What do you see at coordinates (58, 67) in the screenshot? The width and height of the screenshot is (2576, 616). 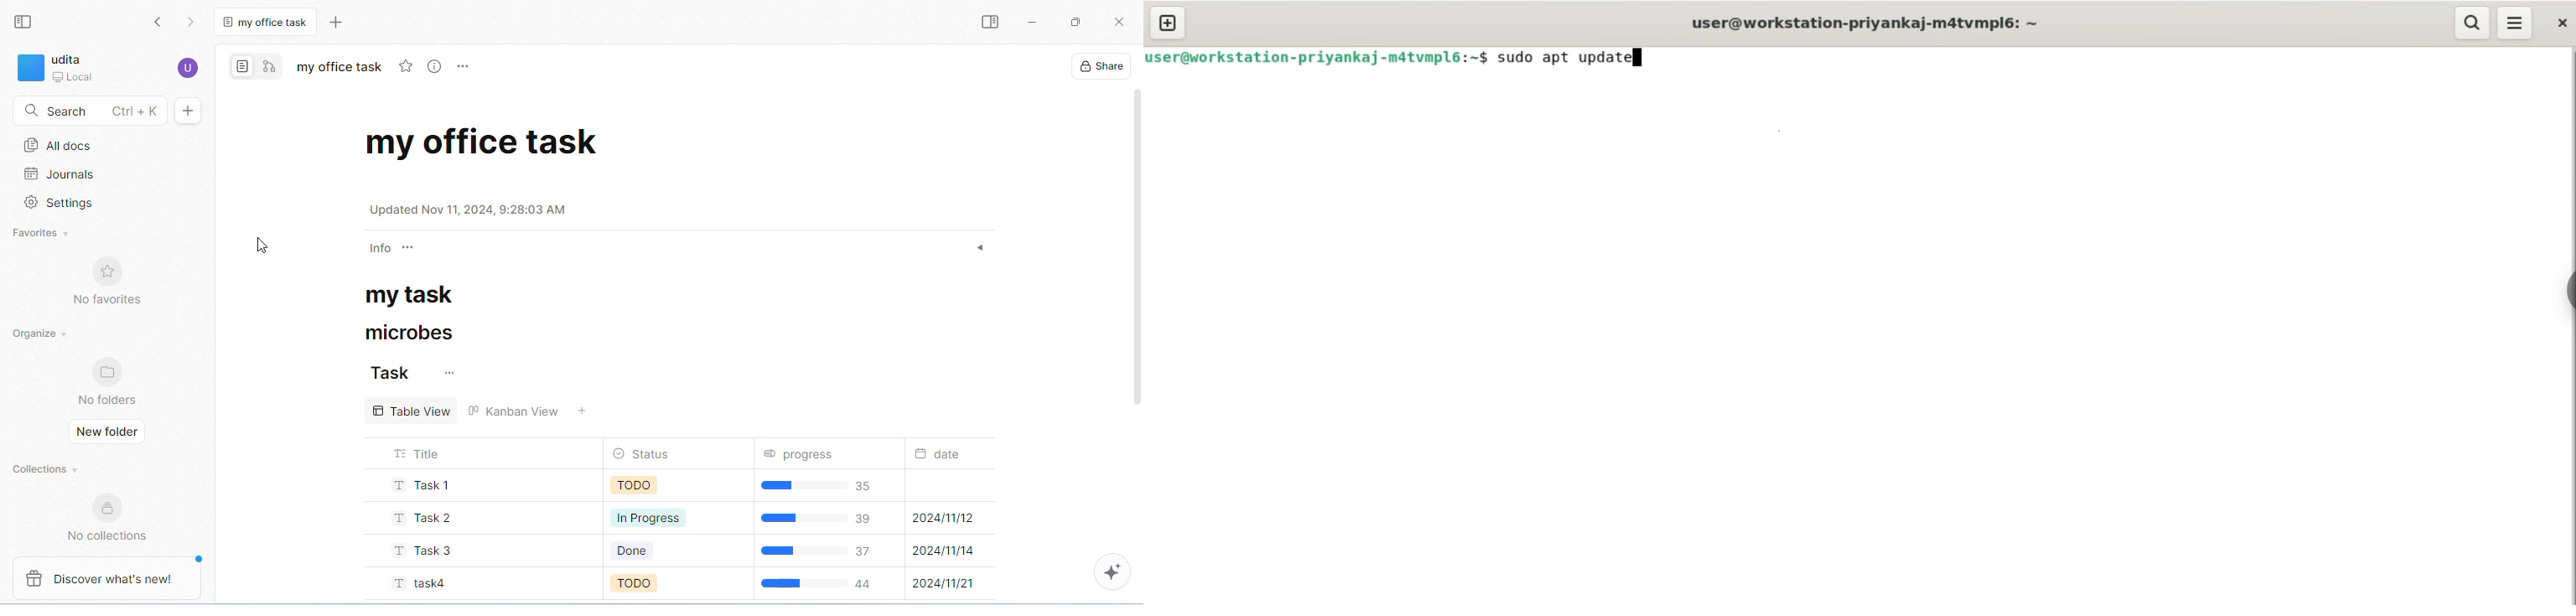 I see `workspace` at bounding box center [58, 67].